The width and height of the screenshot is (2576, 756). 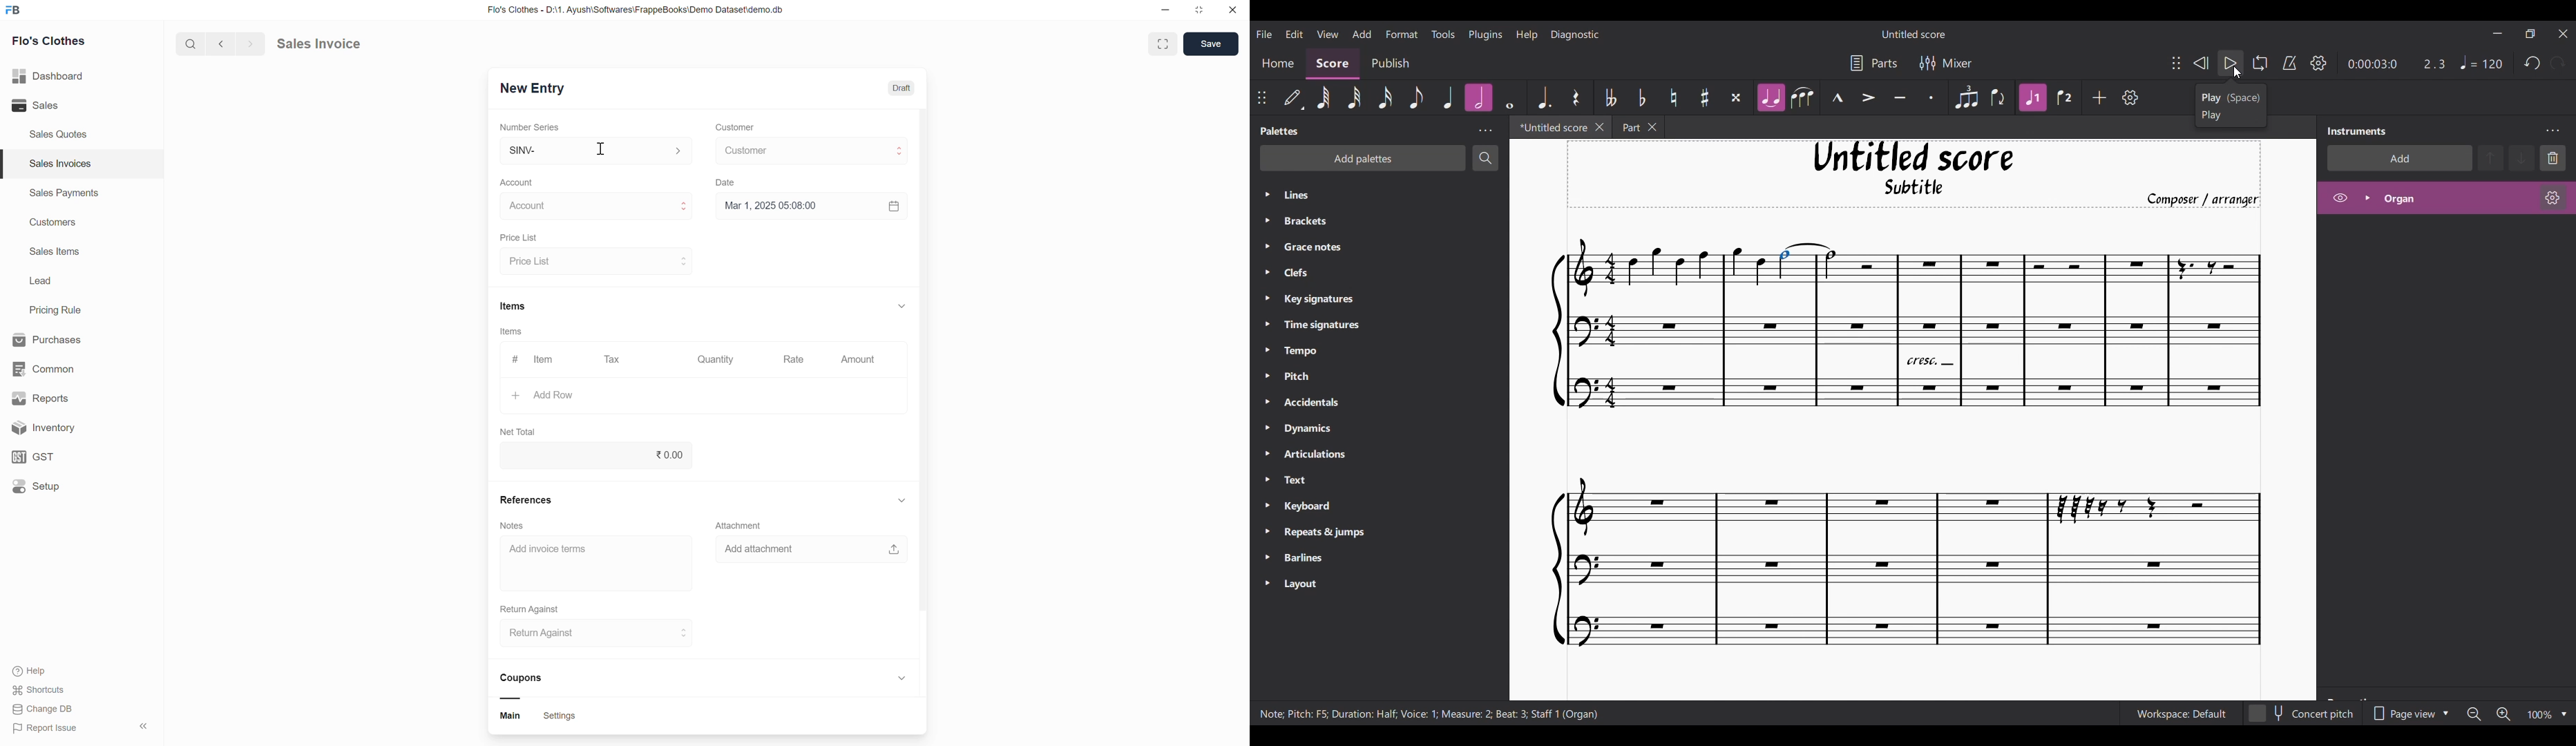 I want to click on Highlighted after current selection, so click(x=2033, y=97).